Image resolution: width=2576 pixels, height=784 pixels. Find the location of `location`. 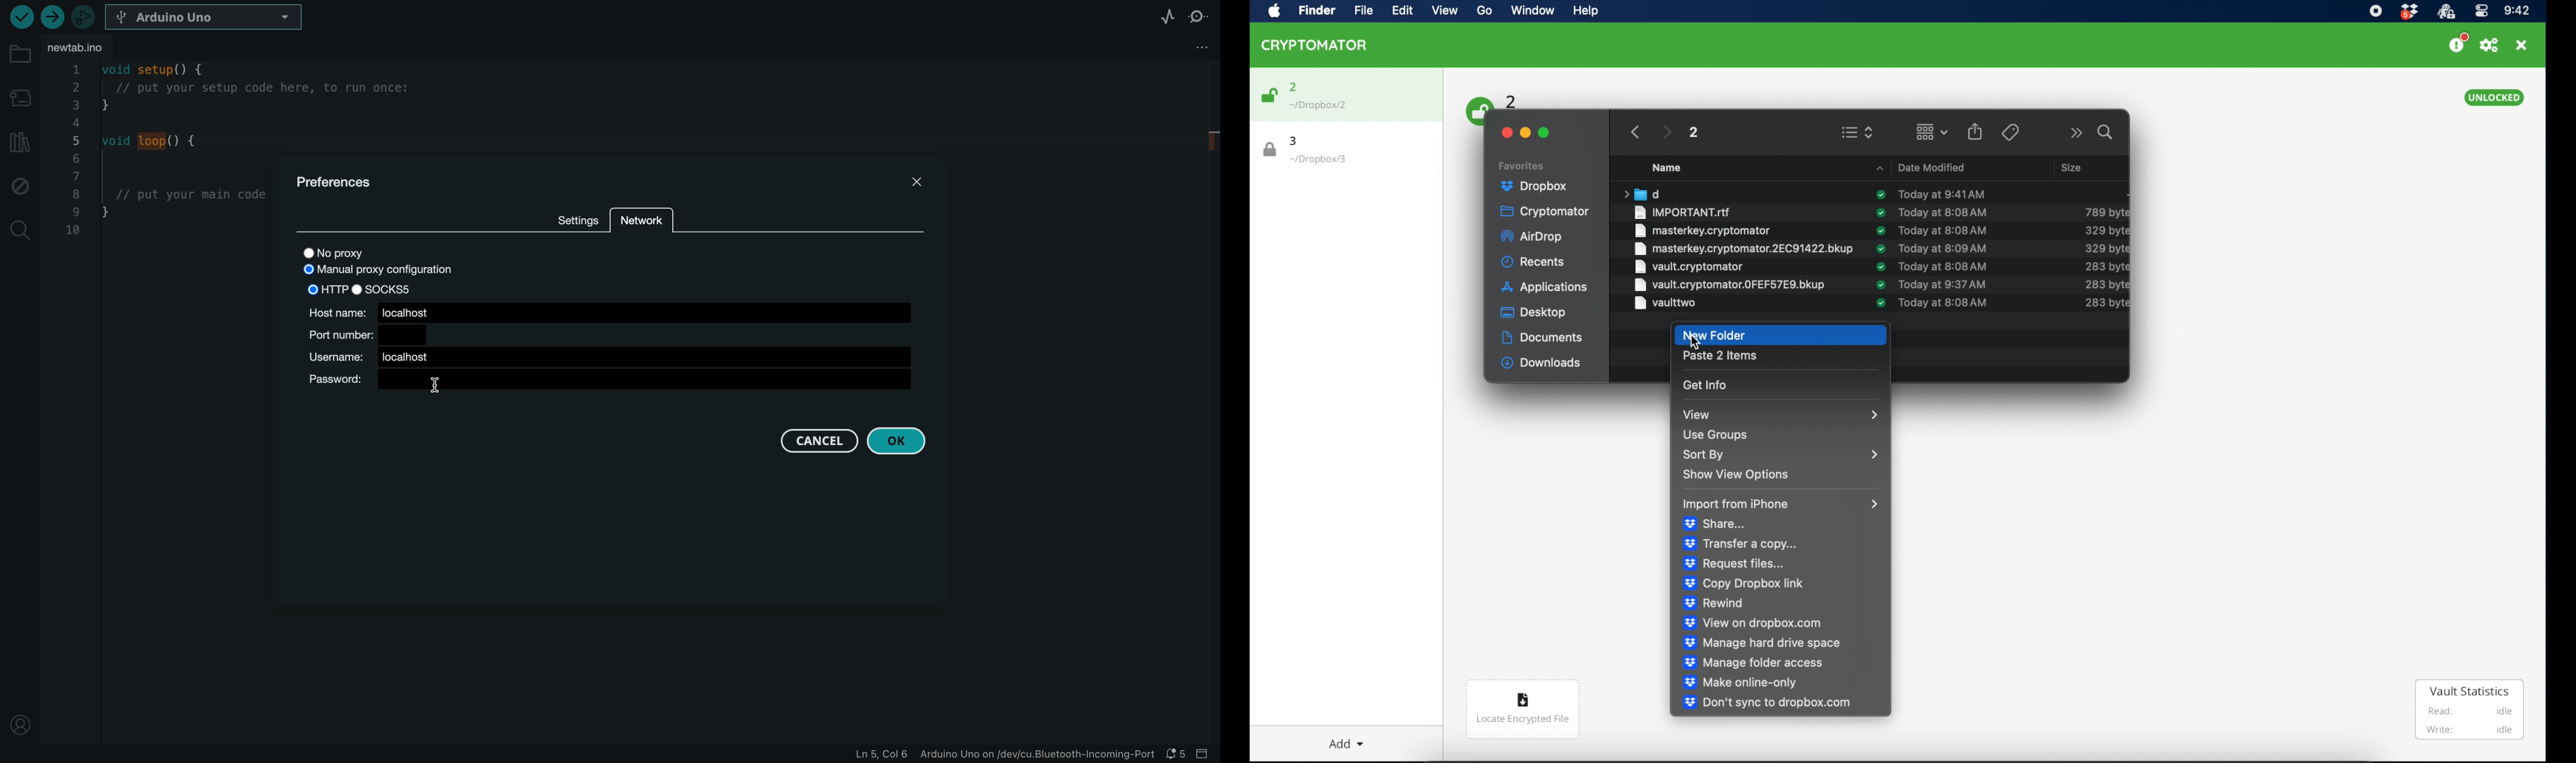

location is located at coordinates (1318, 160).